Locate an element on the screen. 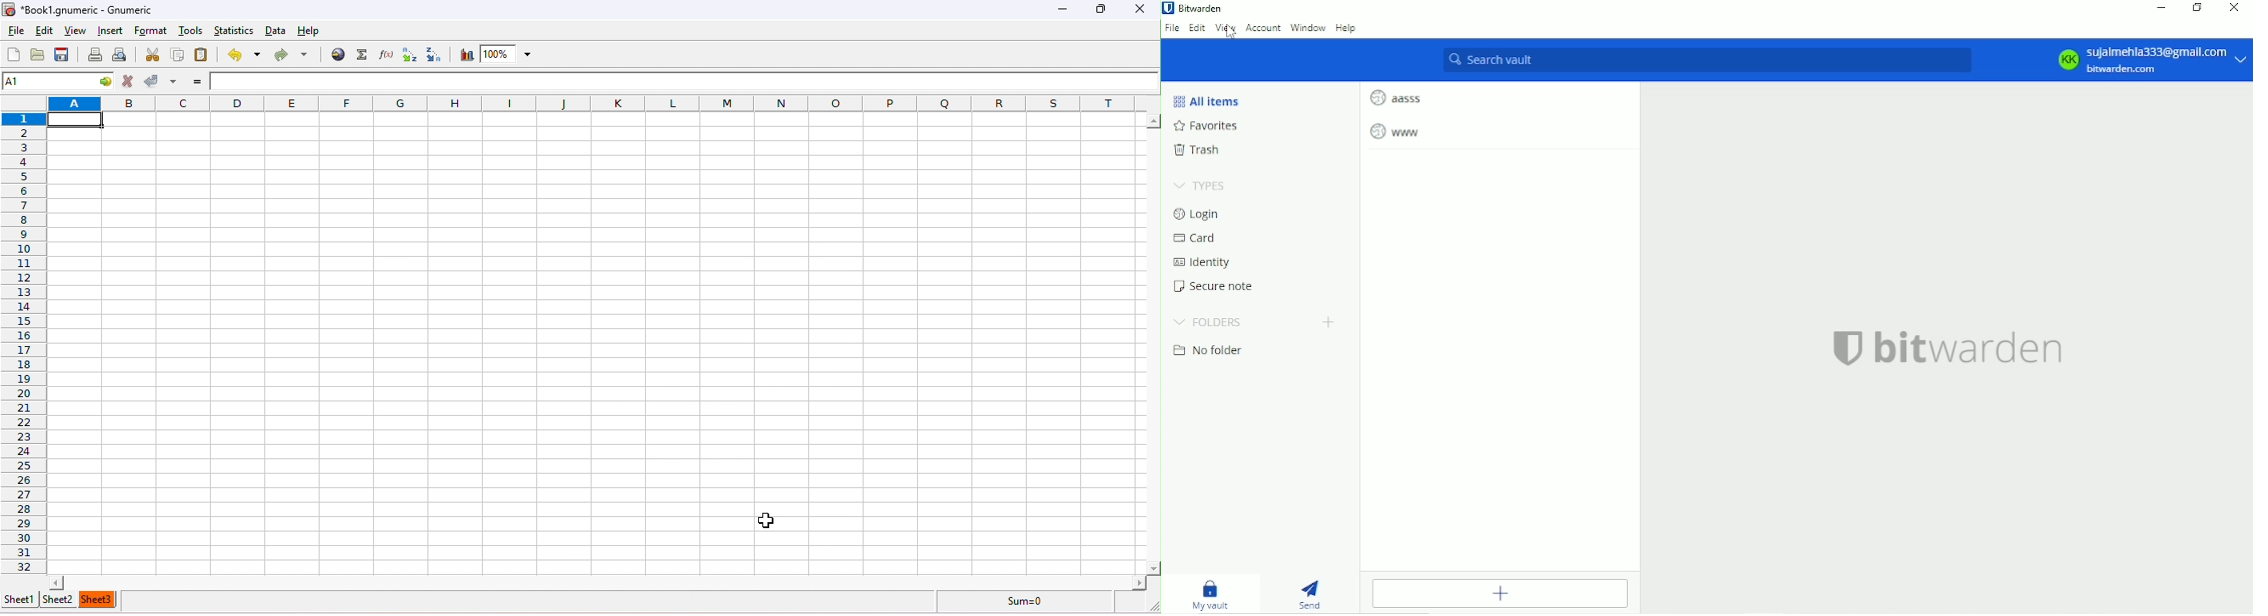 This screenshot has width=2268, height=616. tools is located at coordinates (193, 31).